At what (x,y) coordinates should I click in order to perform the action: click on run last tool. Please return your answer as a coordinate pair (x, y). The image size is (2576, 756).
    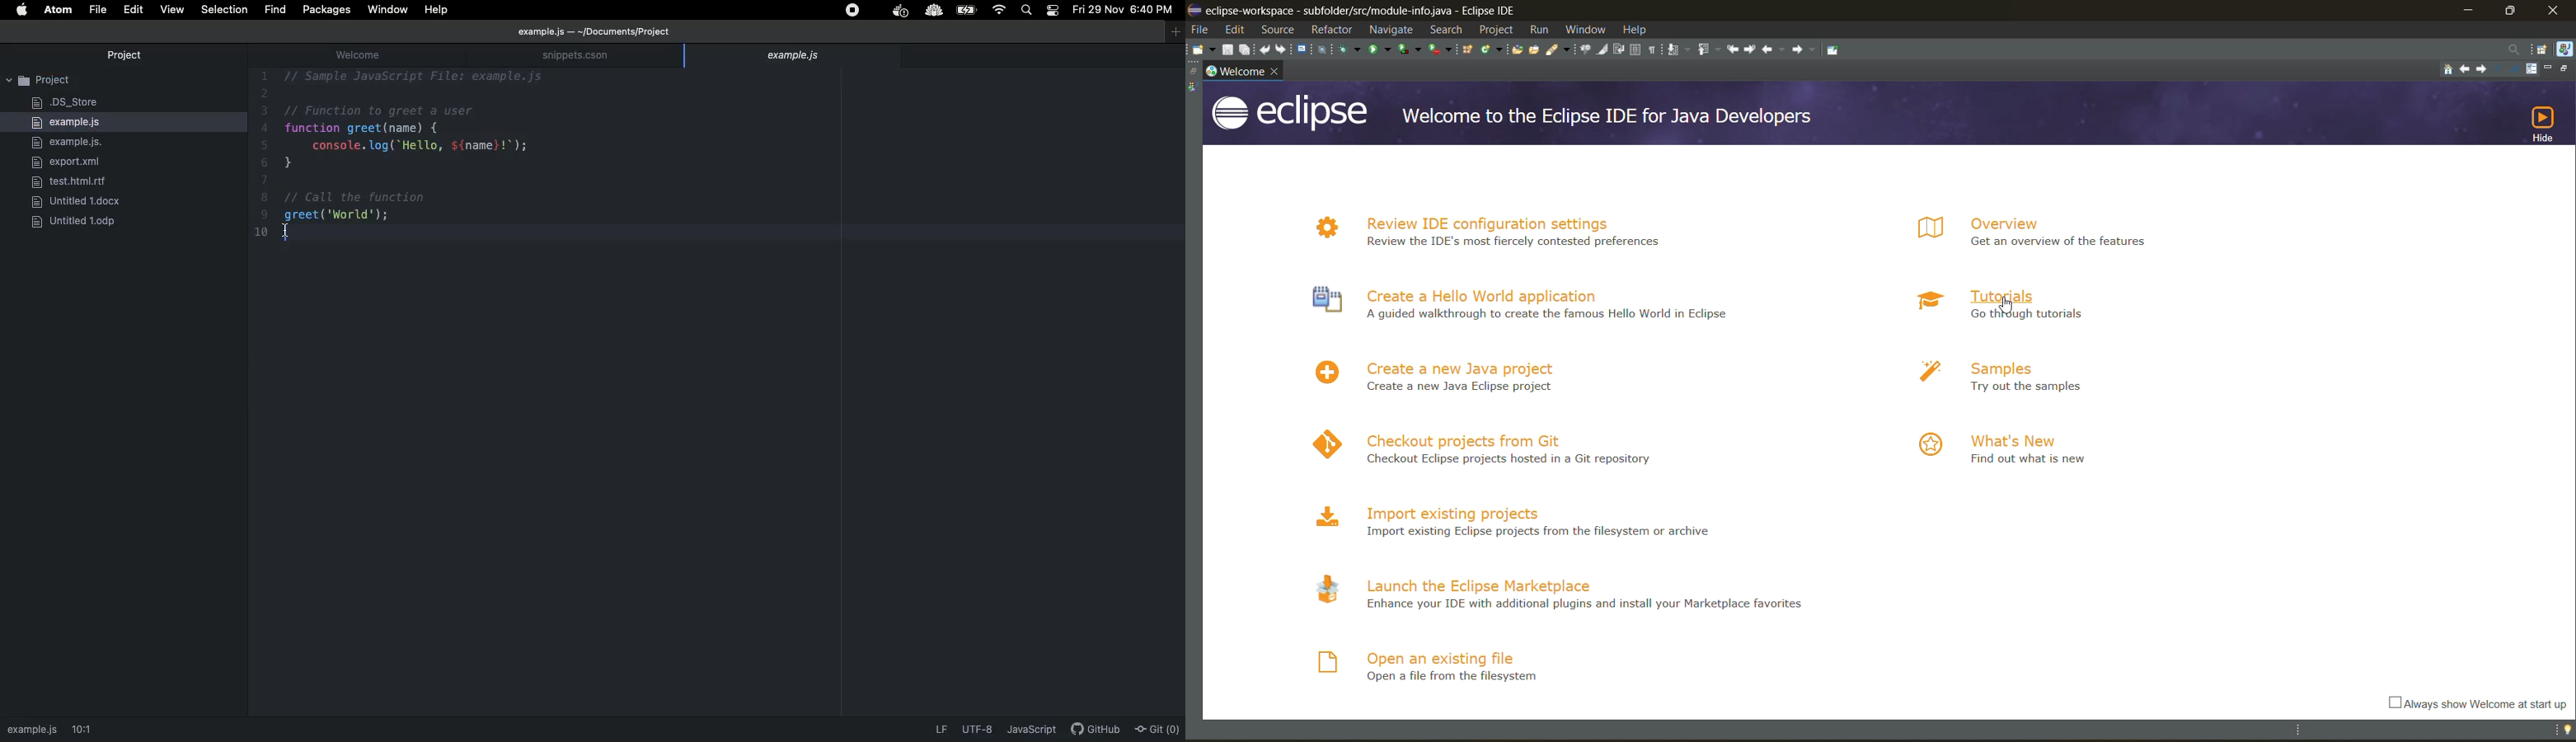
    Looking at the image, I should click on (1443, 50).